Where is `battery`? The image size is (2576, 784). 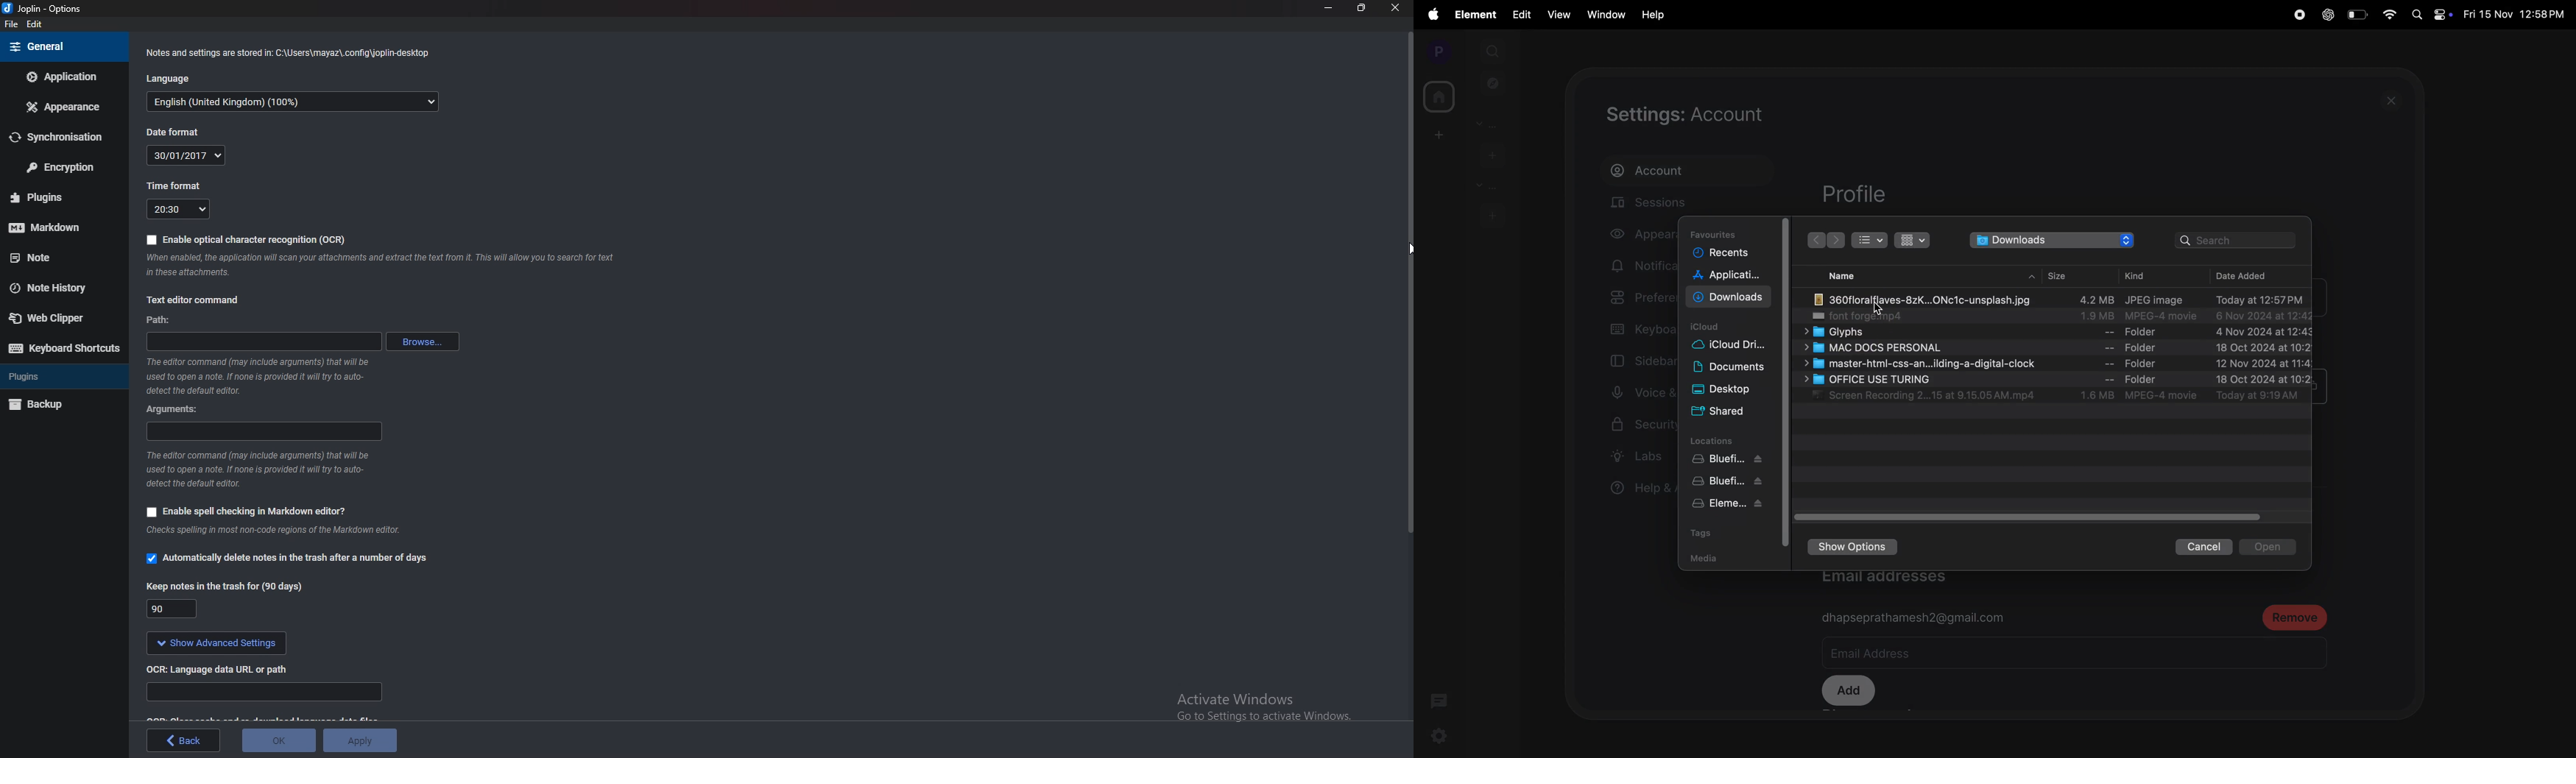 battery is located at coordinates (2357, 14).